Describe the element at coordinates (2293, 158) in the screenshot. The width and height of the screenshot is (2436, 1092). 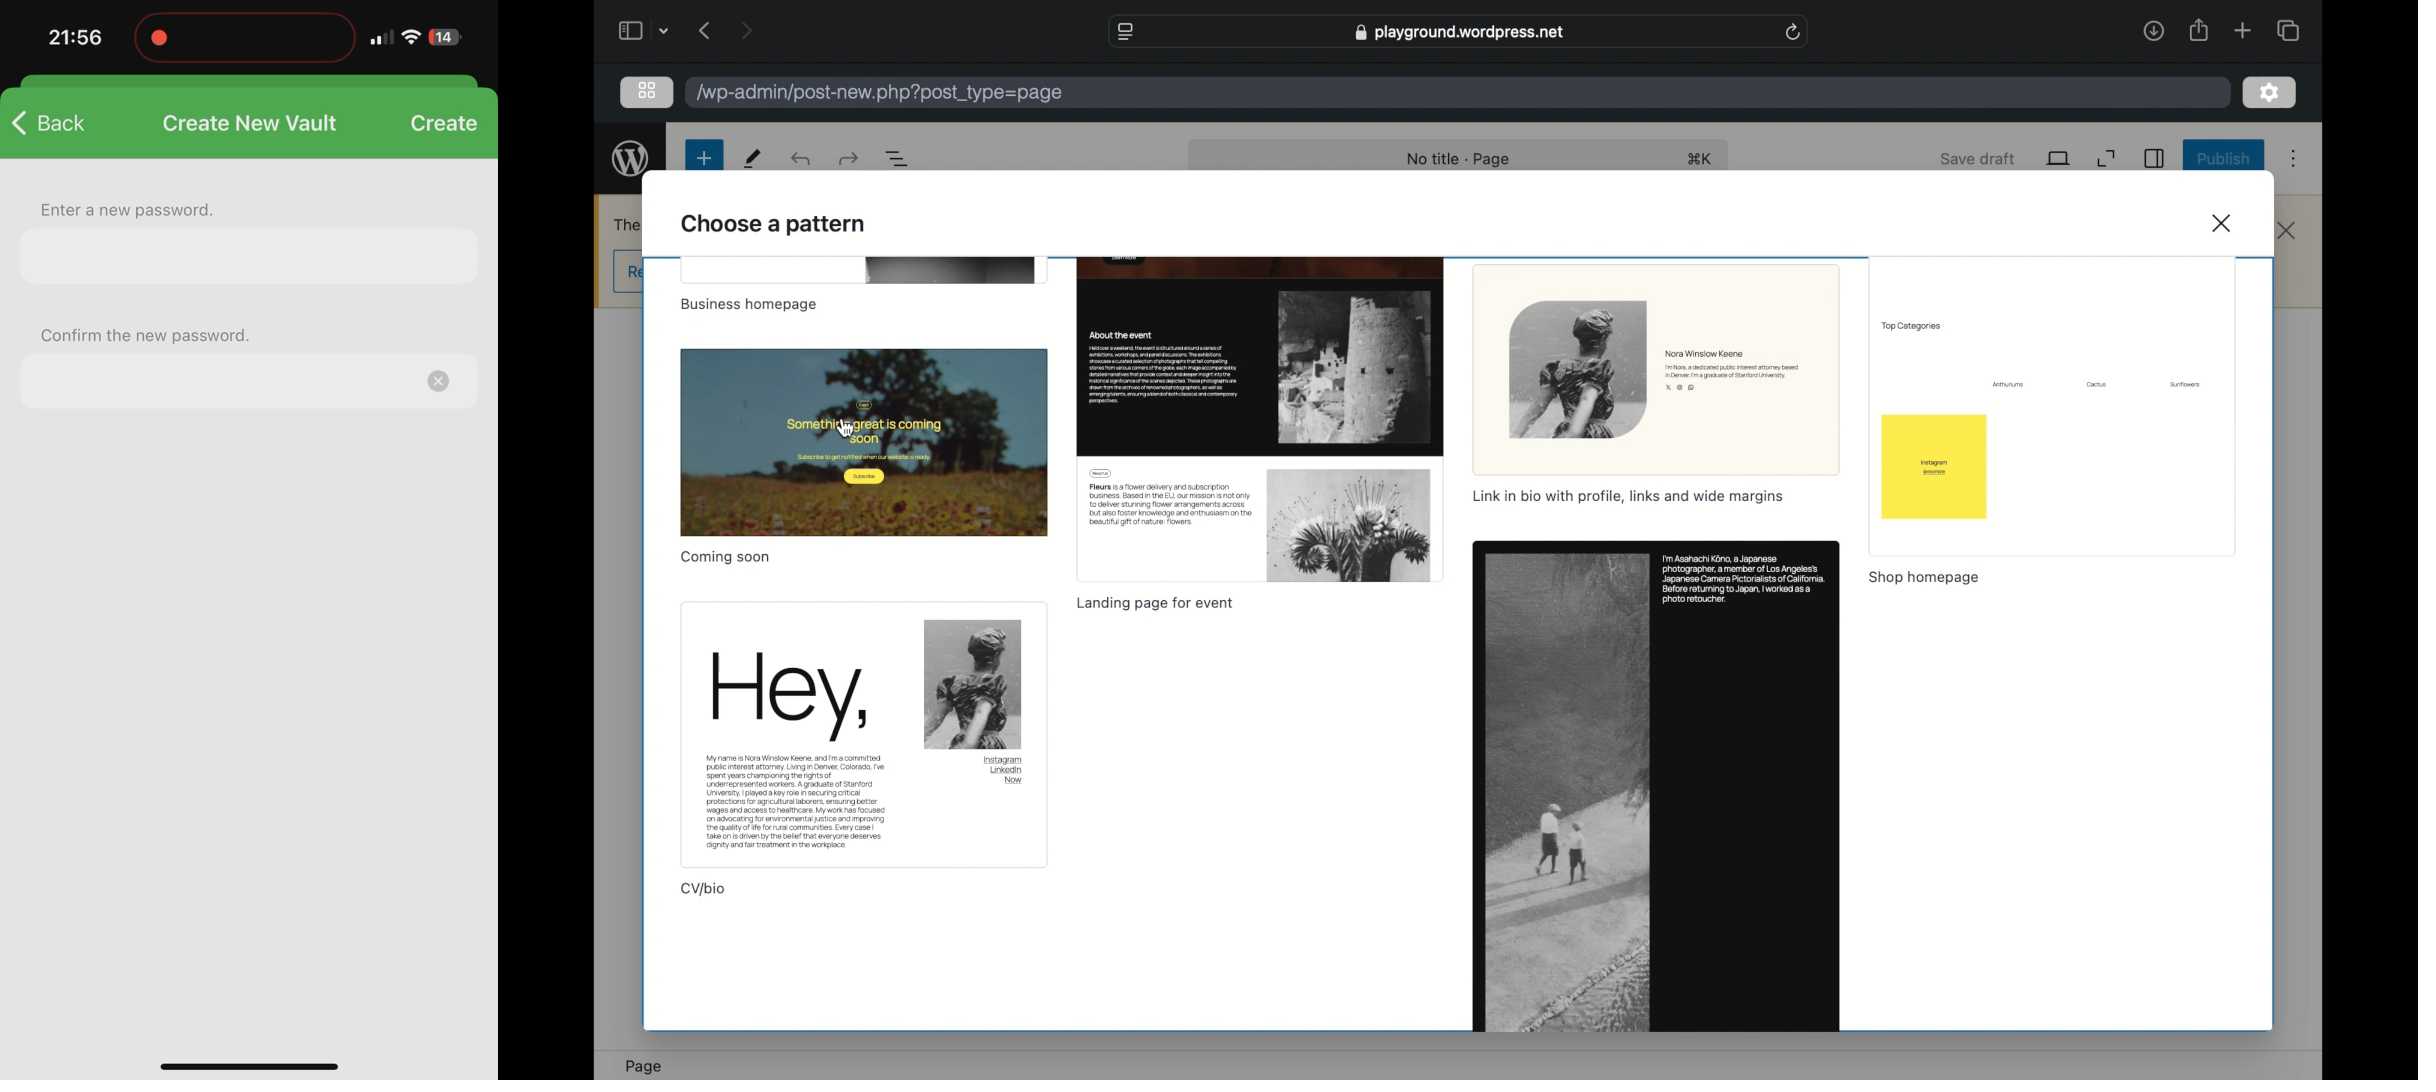
I see `more options` at that location.